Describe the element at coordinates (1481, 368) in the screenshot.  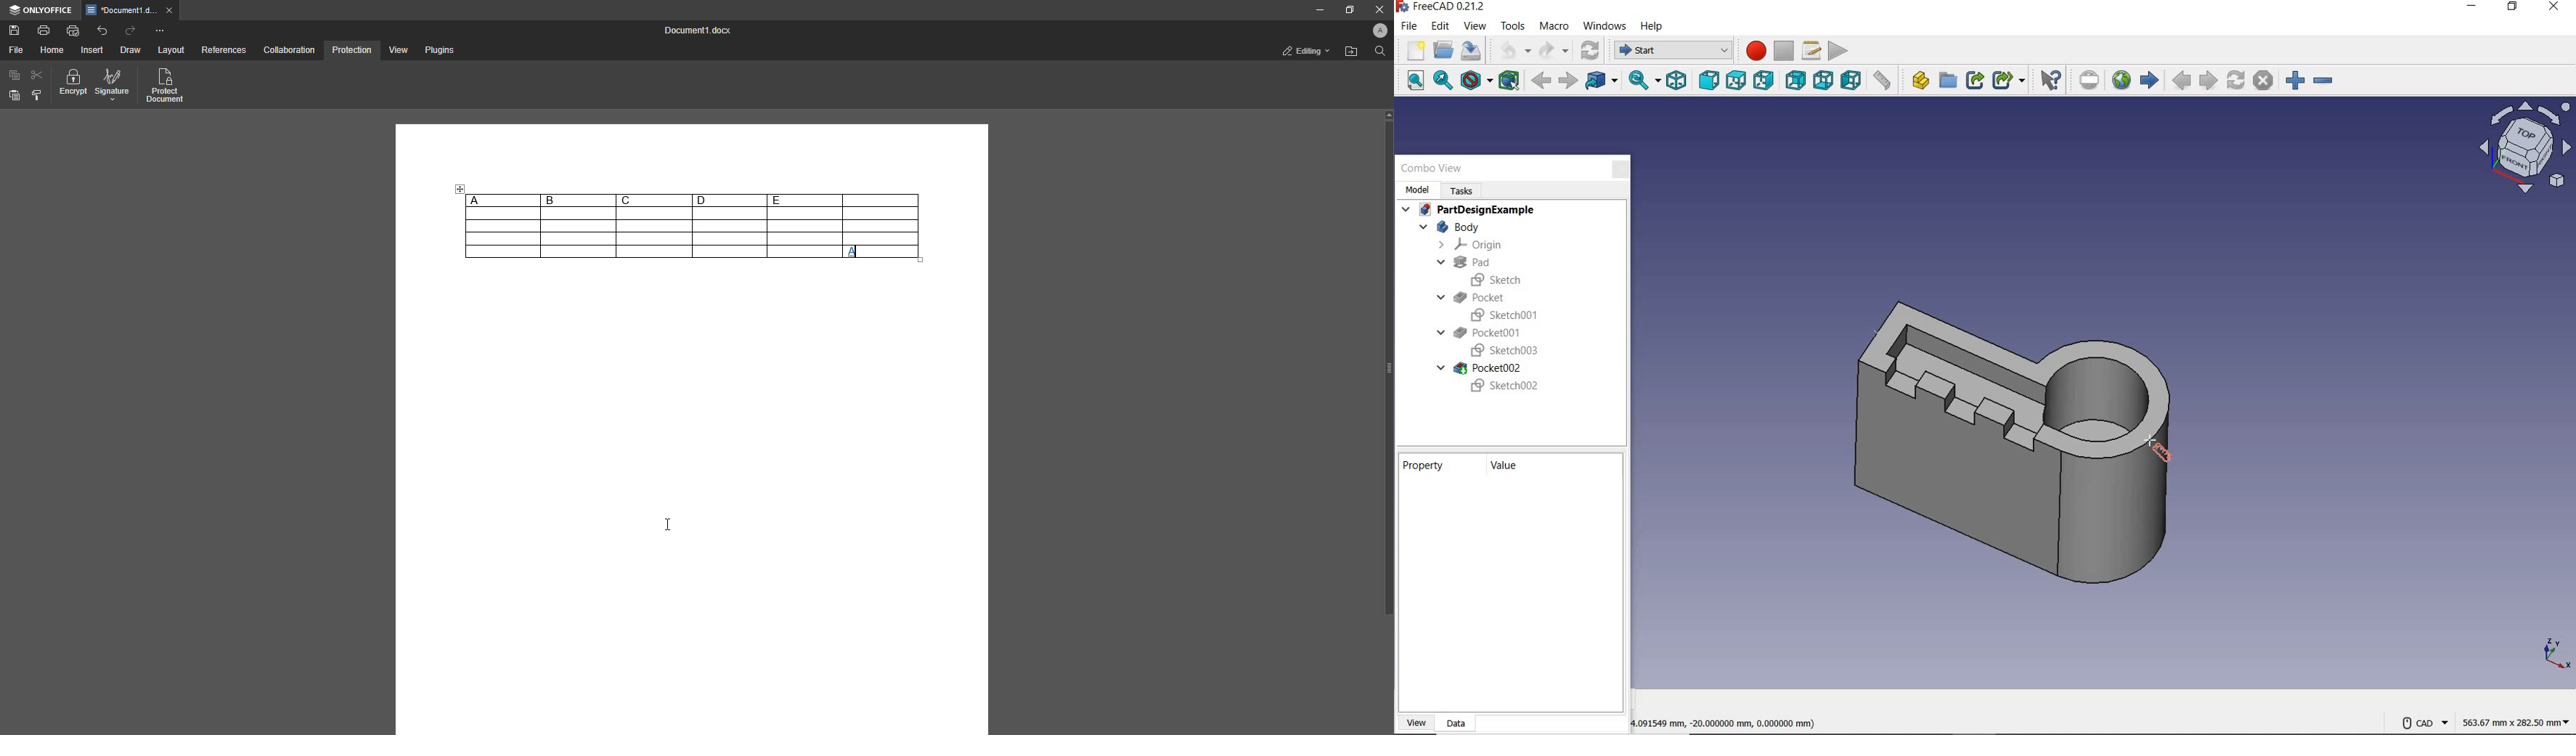
I see `POCKET002` at that location.